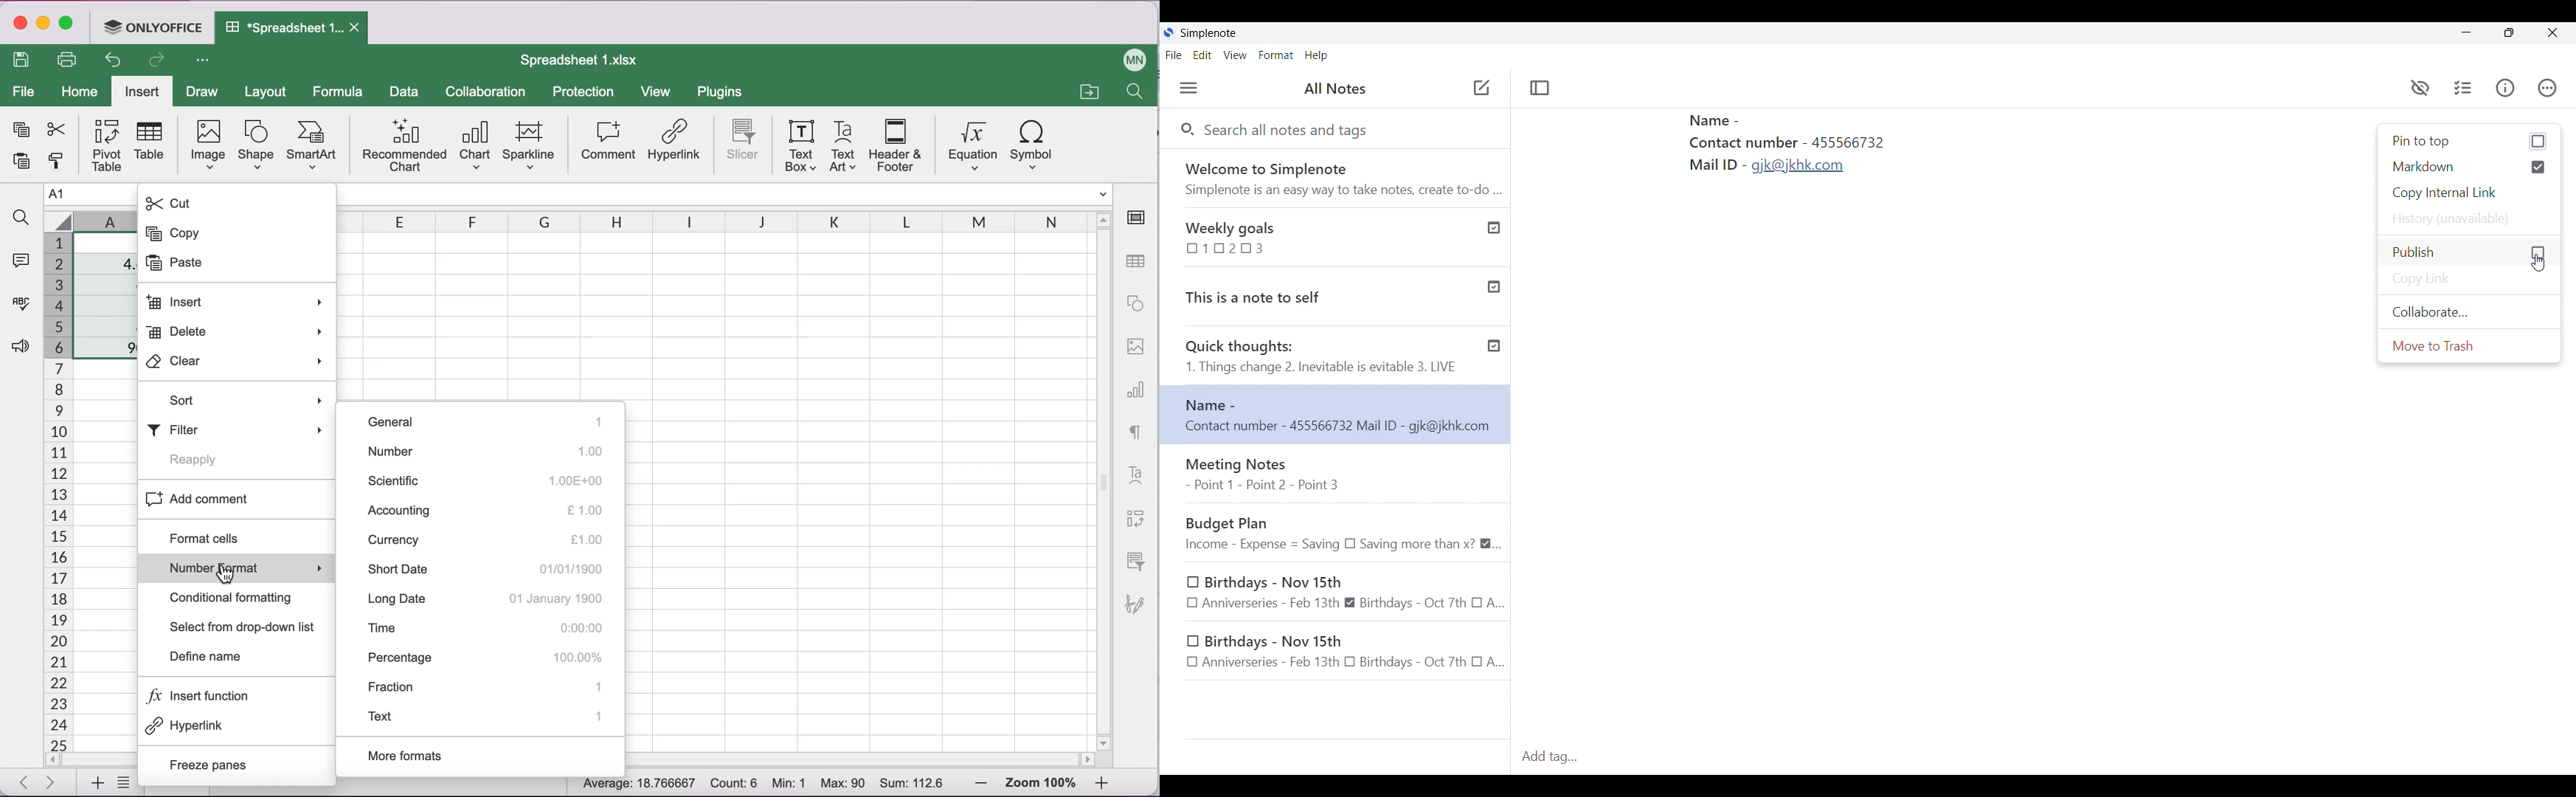 The height and width of the screenshot is (812, 2576). I want to click on spell checking, so click(20, 304).